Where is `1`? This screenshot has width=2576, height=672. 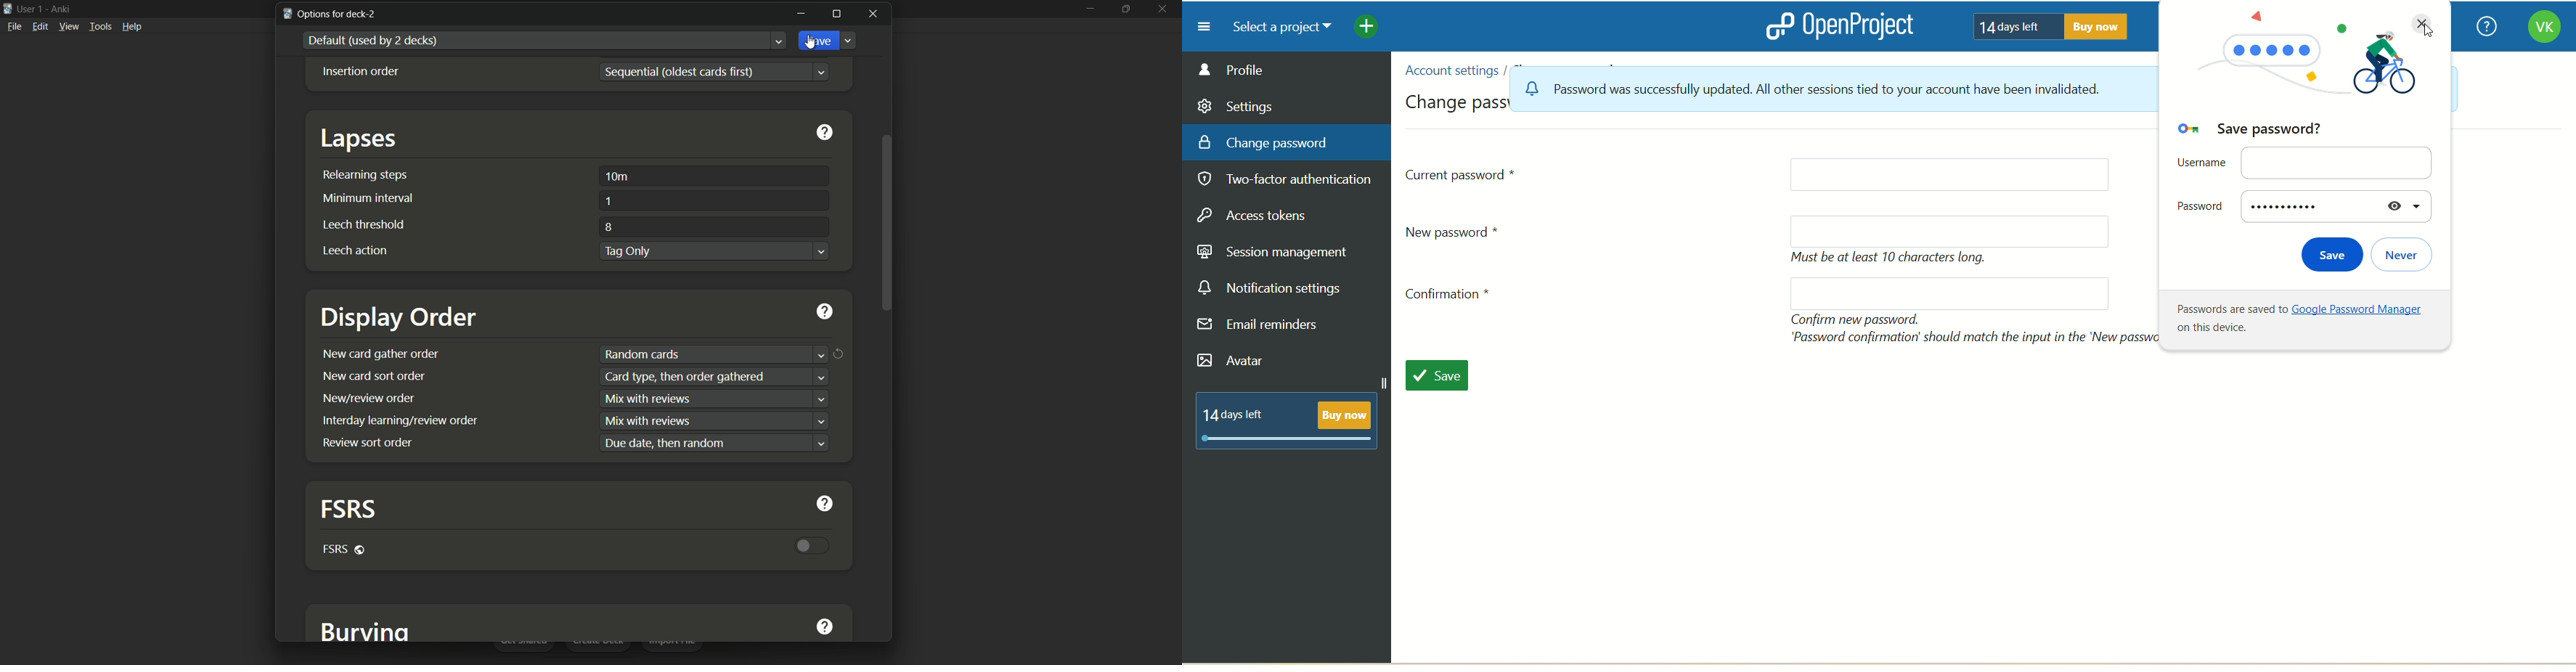 1 is located at coordinates (609, 201).